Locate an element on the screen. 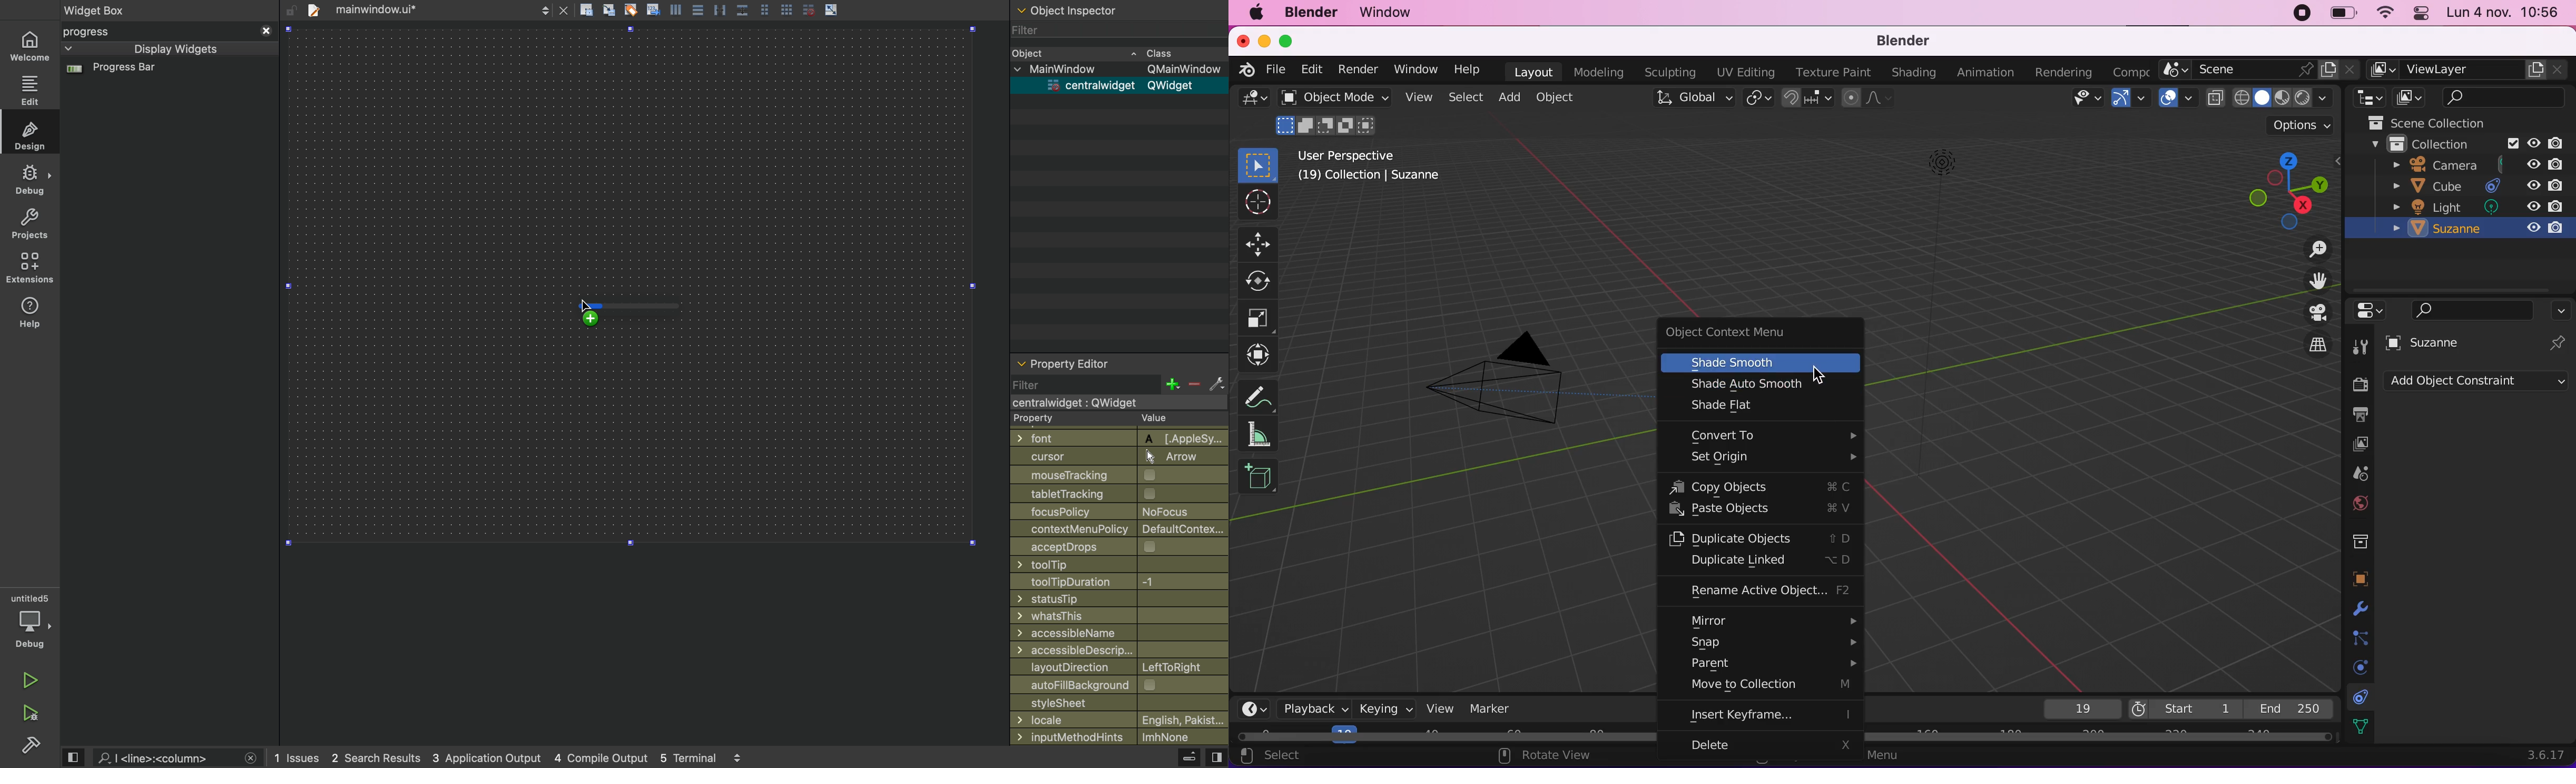 This screenshot has height=784, width=2576. centrawidget is located at coordinates (1114, 402).